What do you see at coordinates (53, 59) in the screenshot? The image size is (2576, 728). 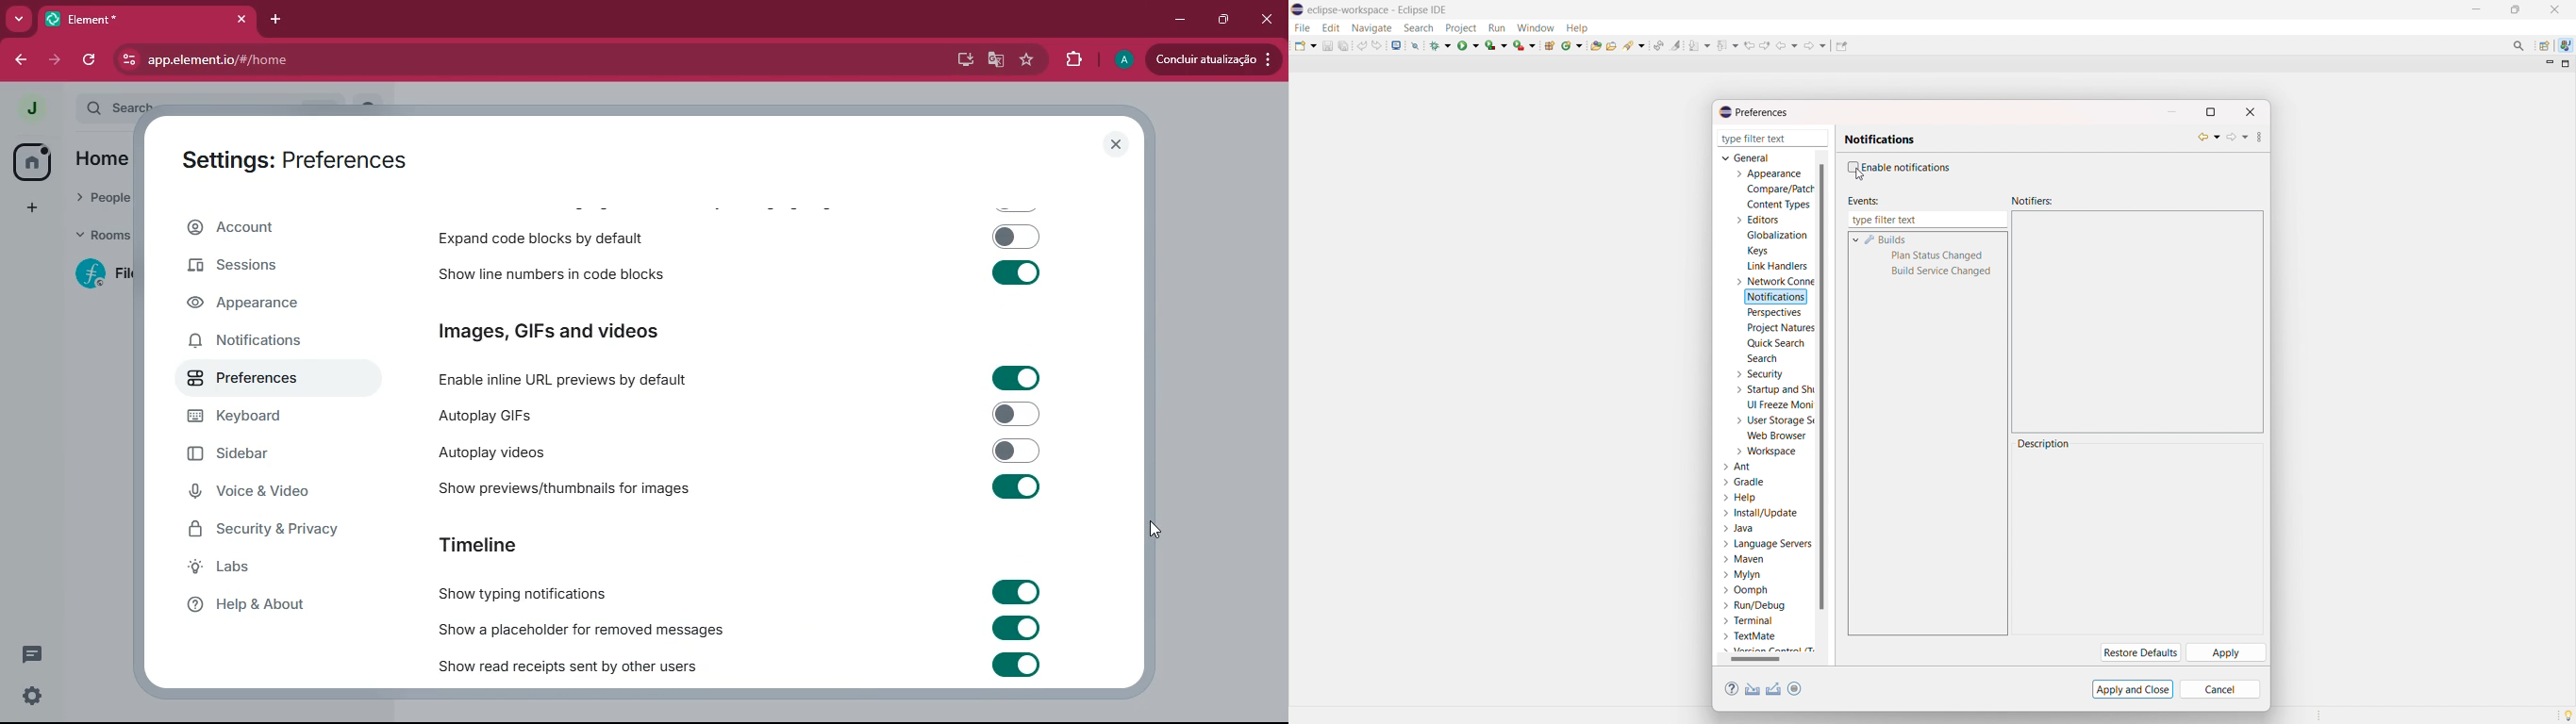 I see `forward` at bounding box center [53, 59].